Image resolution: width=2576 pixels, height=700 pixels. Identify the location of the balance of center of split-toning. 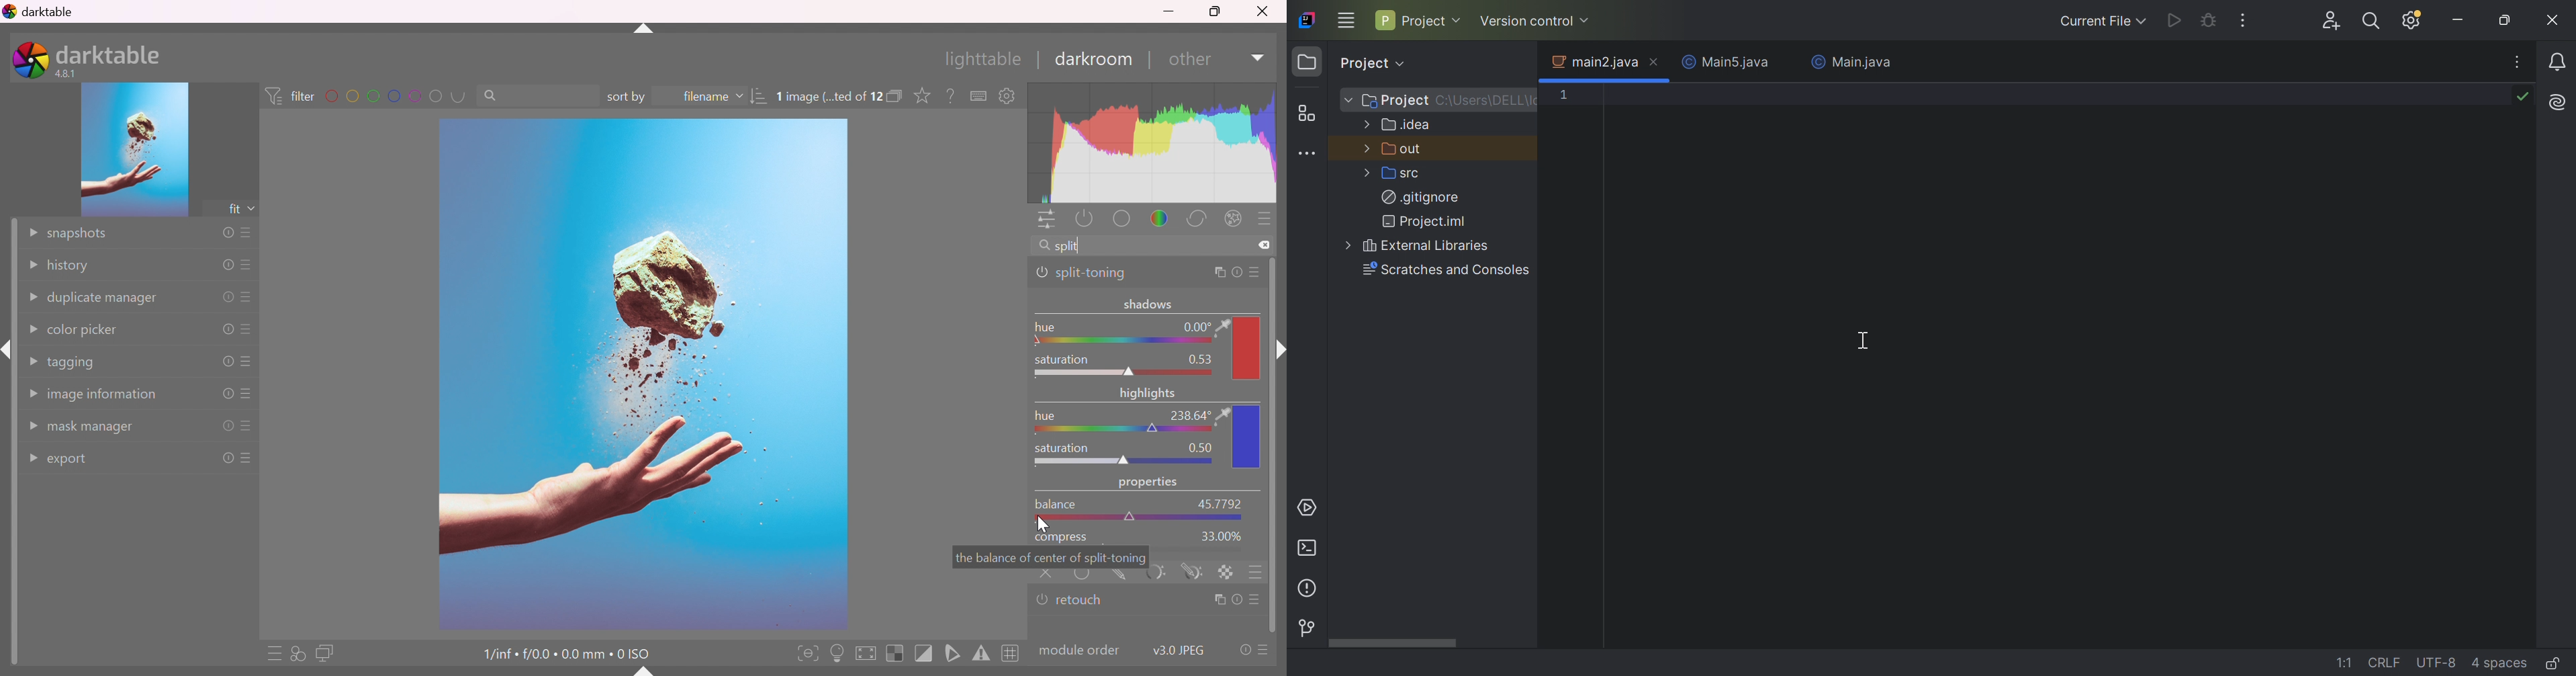
(1052, 557).